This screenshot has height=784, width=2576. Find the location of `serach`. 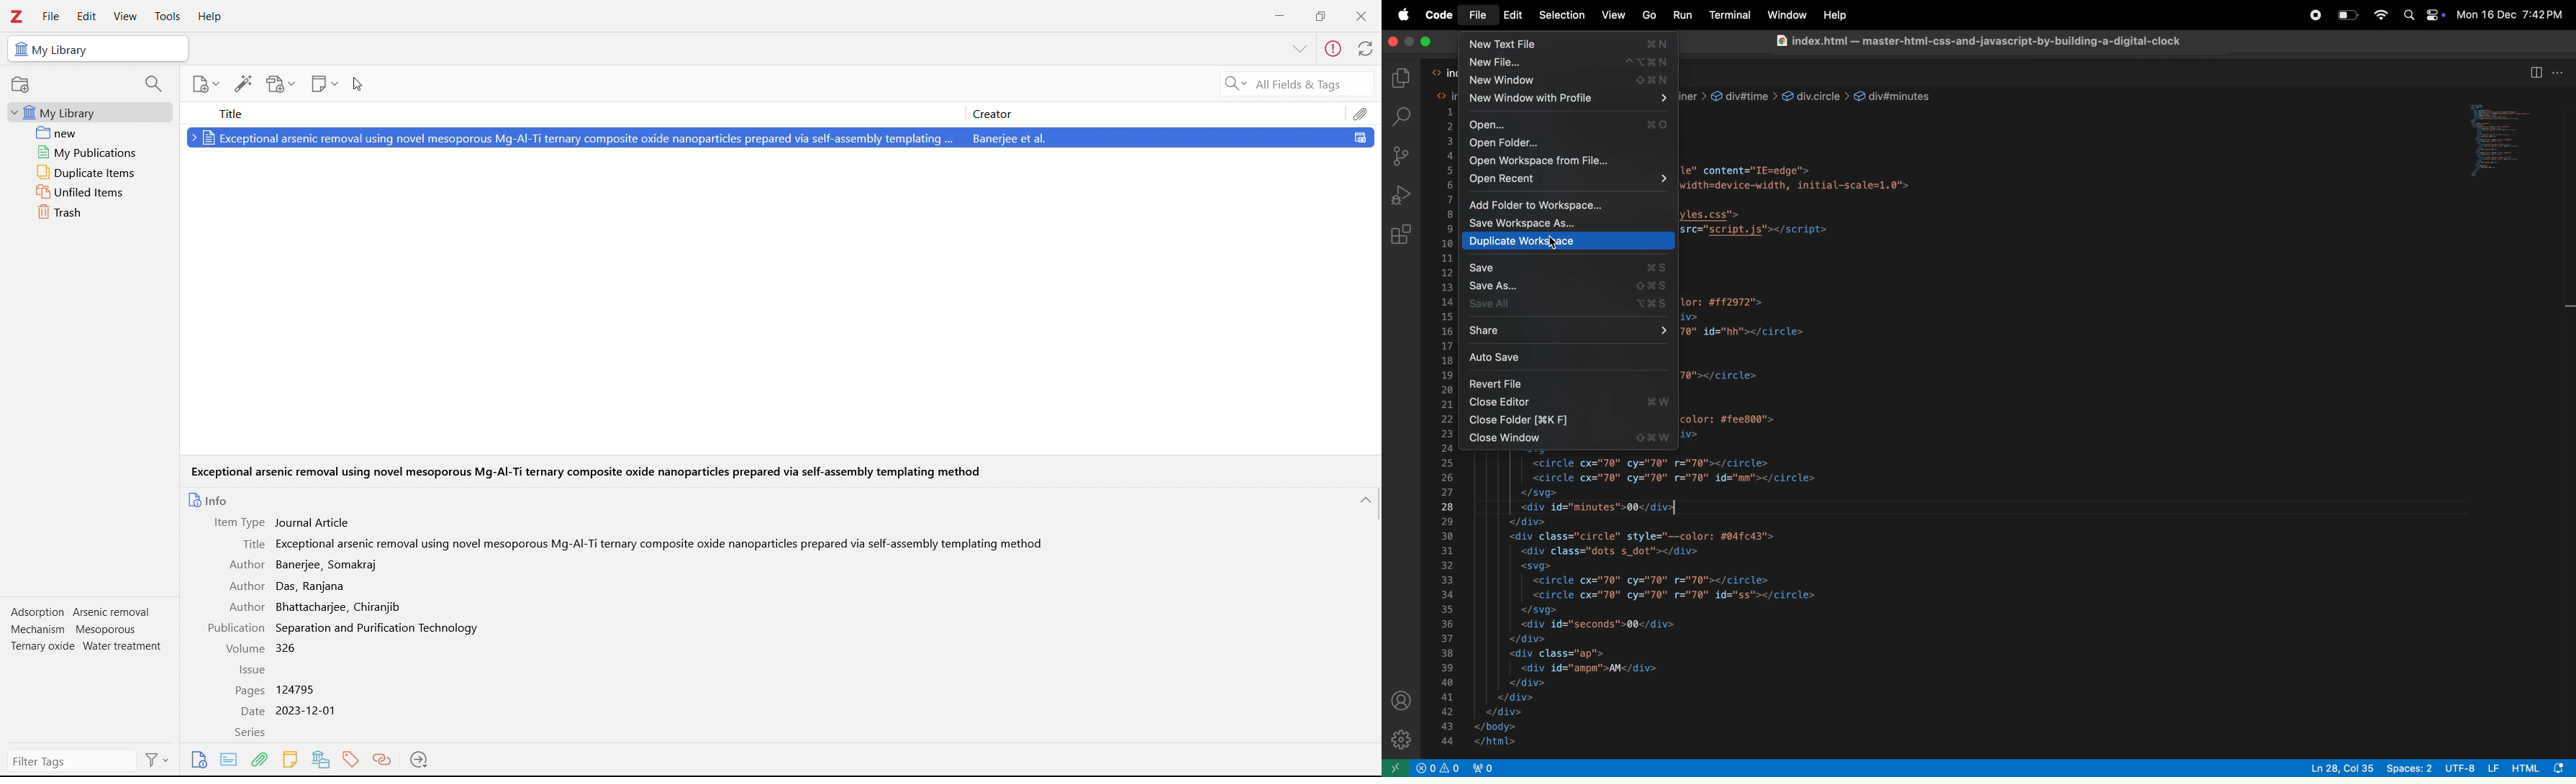

serach is located at coordinates (1402, 117).